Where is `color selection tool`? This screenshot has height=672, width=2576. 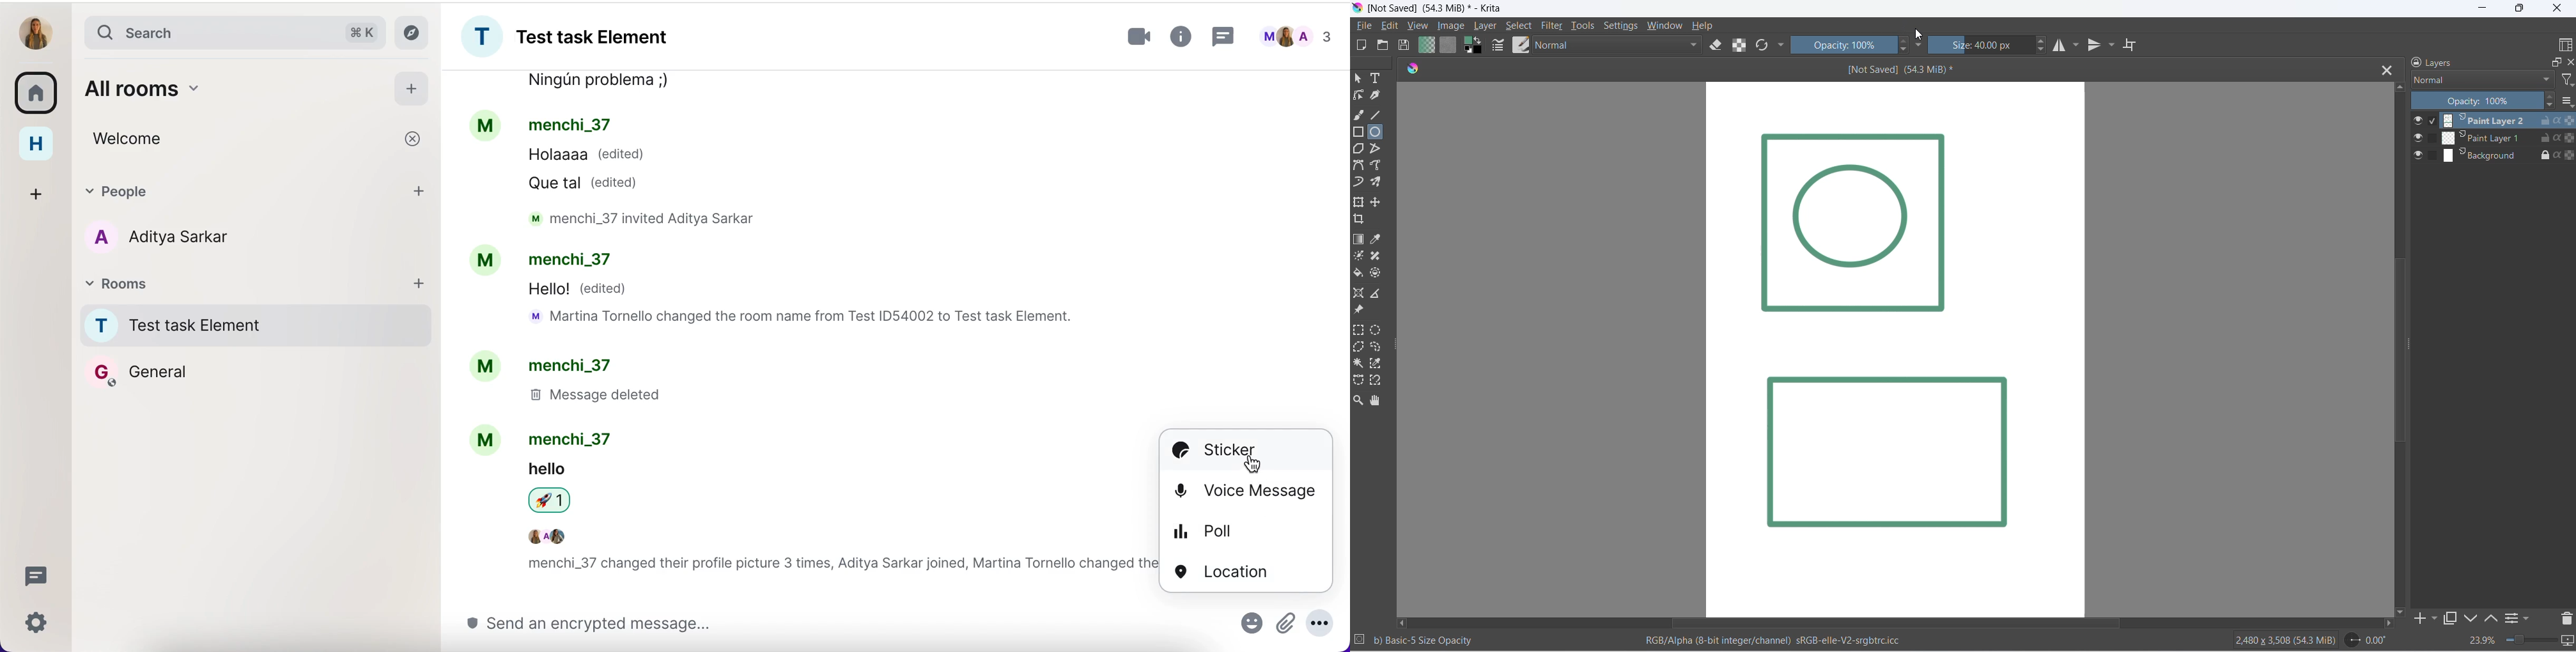
color selection tool is located at coordinates (1376, 363).